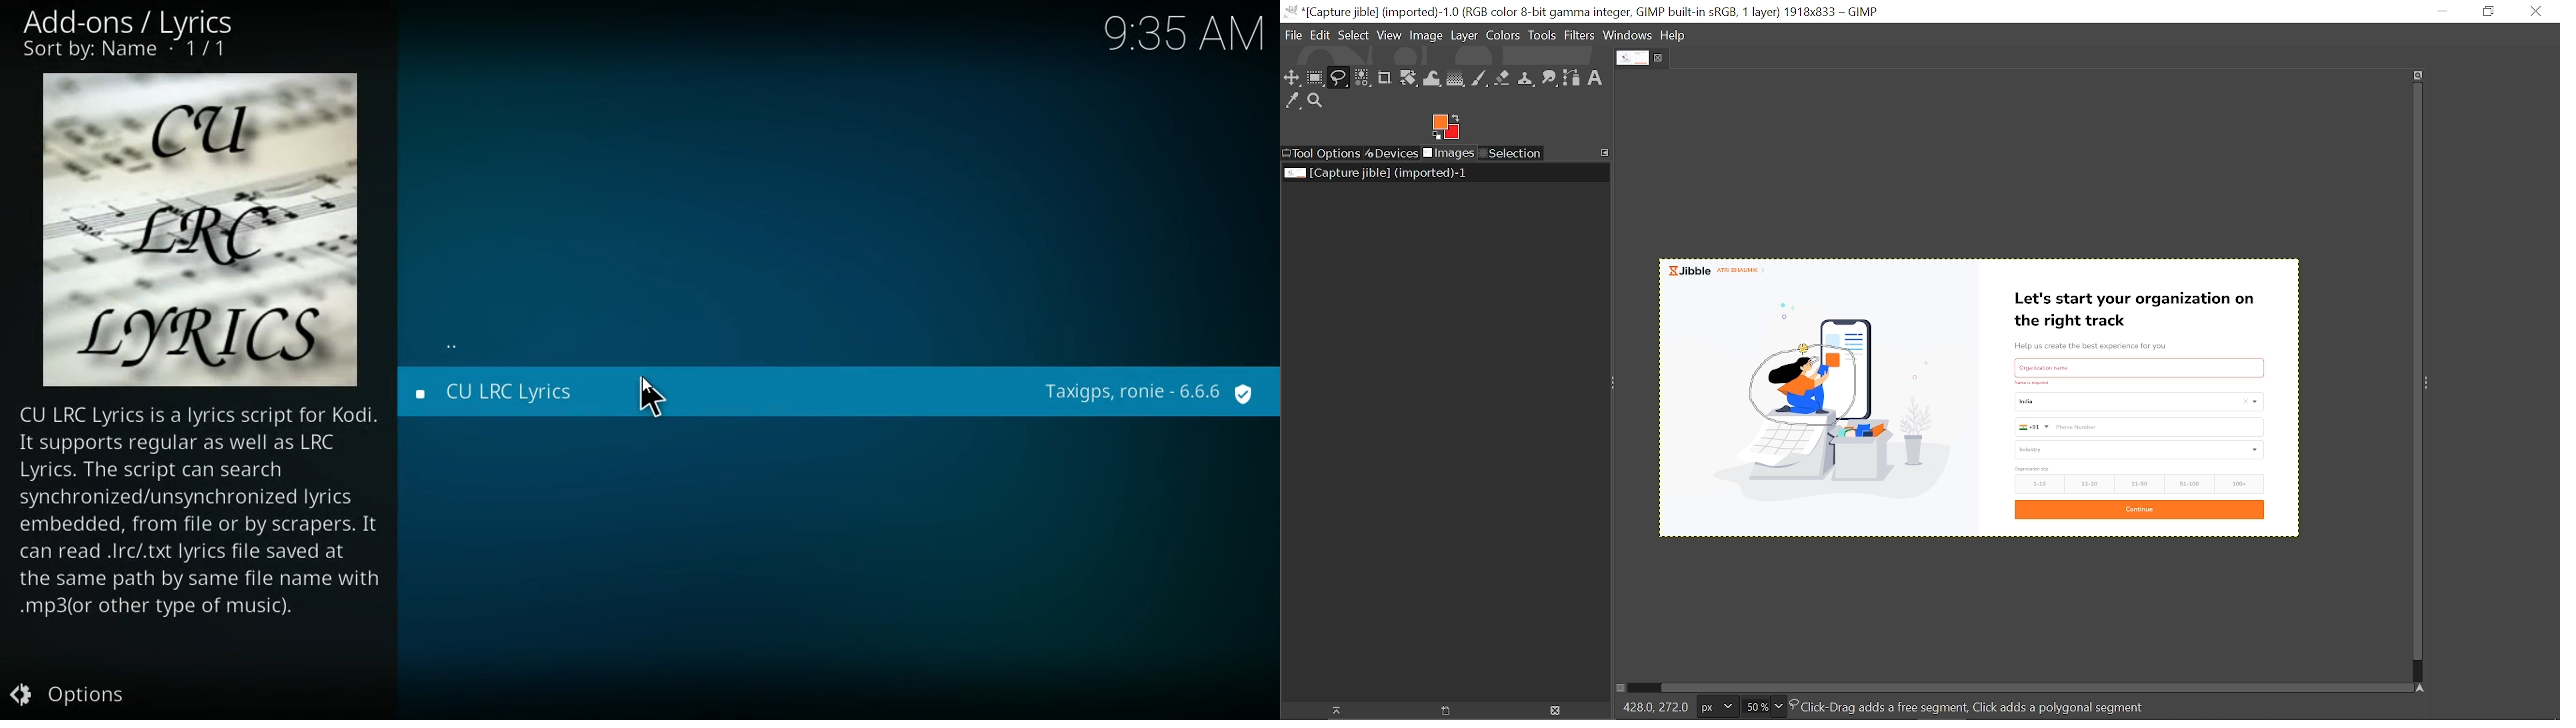 The image size is (2576, 728). What do you see at coordinates (1674, 36) in the screenshot?
I see `Help` at bounding box center [1674, 36].